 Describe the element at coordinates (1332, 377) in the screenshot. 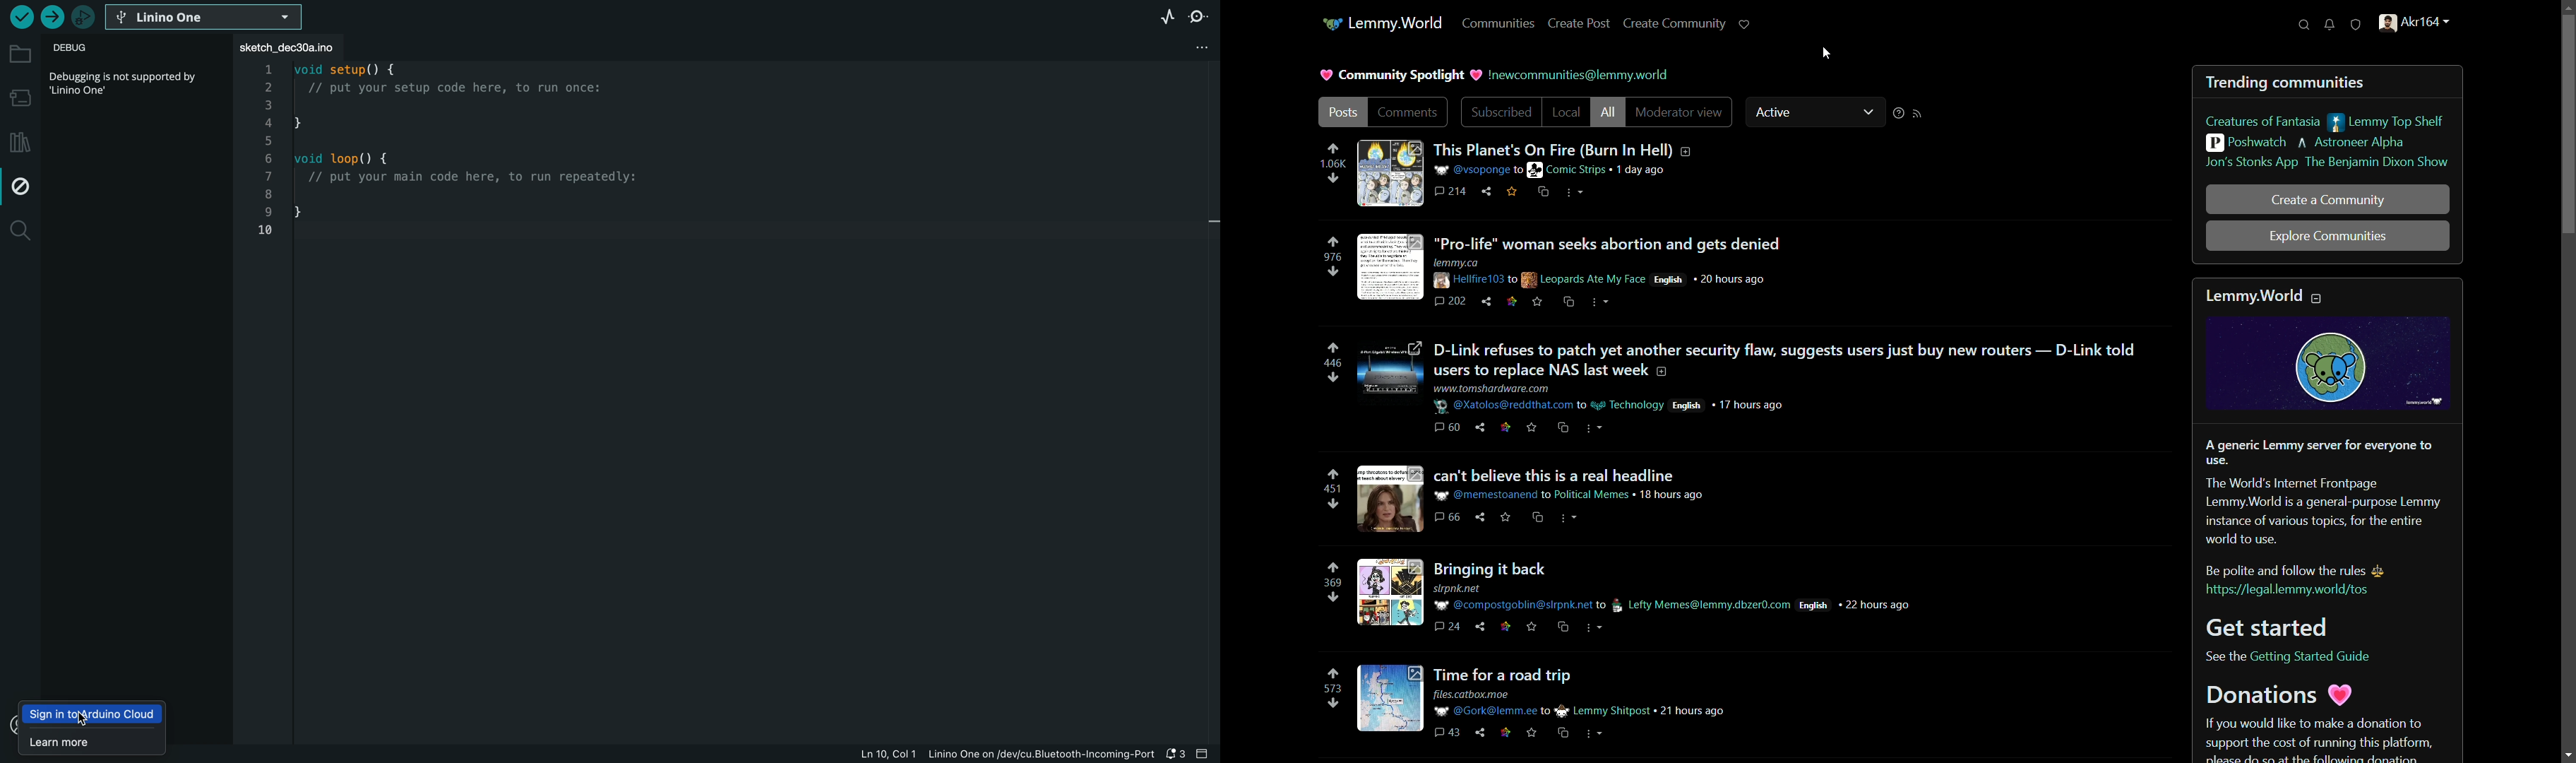

I see `downvote` at that location.